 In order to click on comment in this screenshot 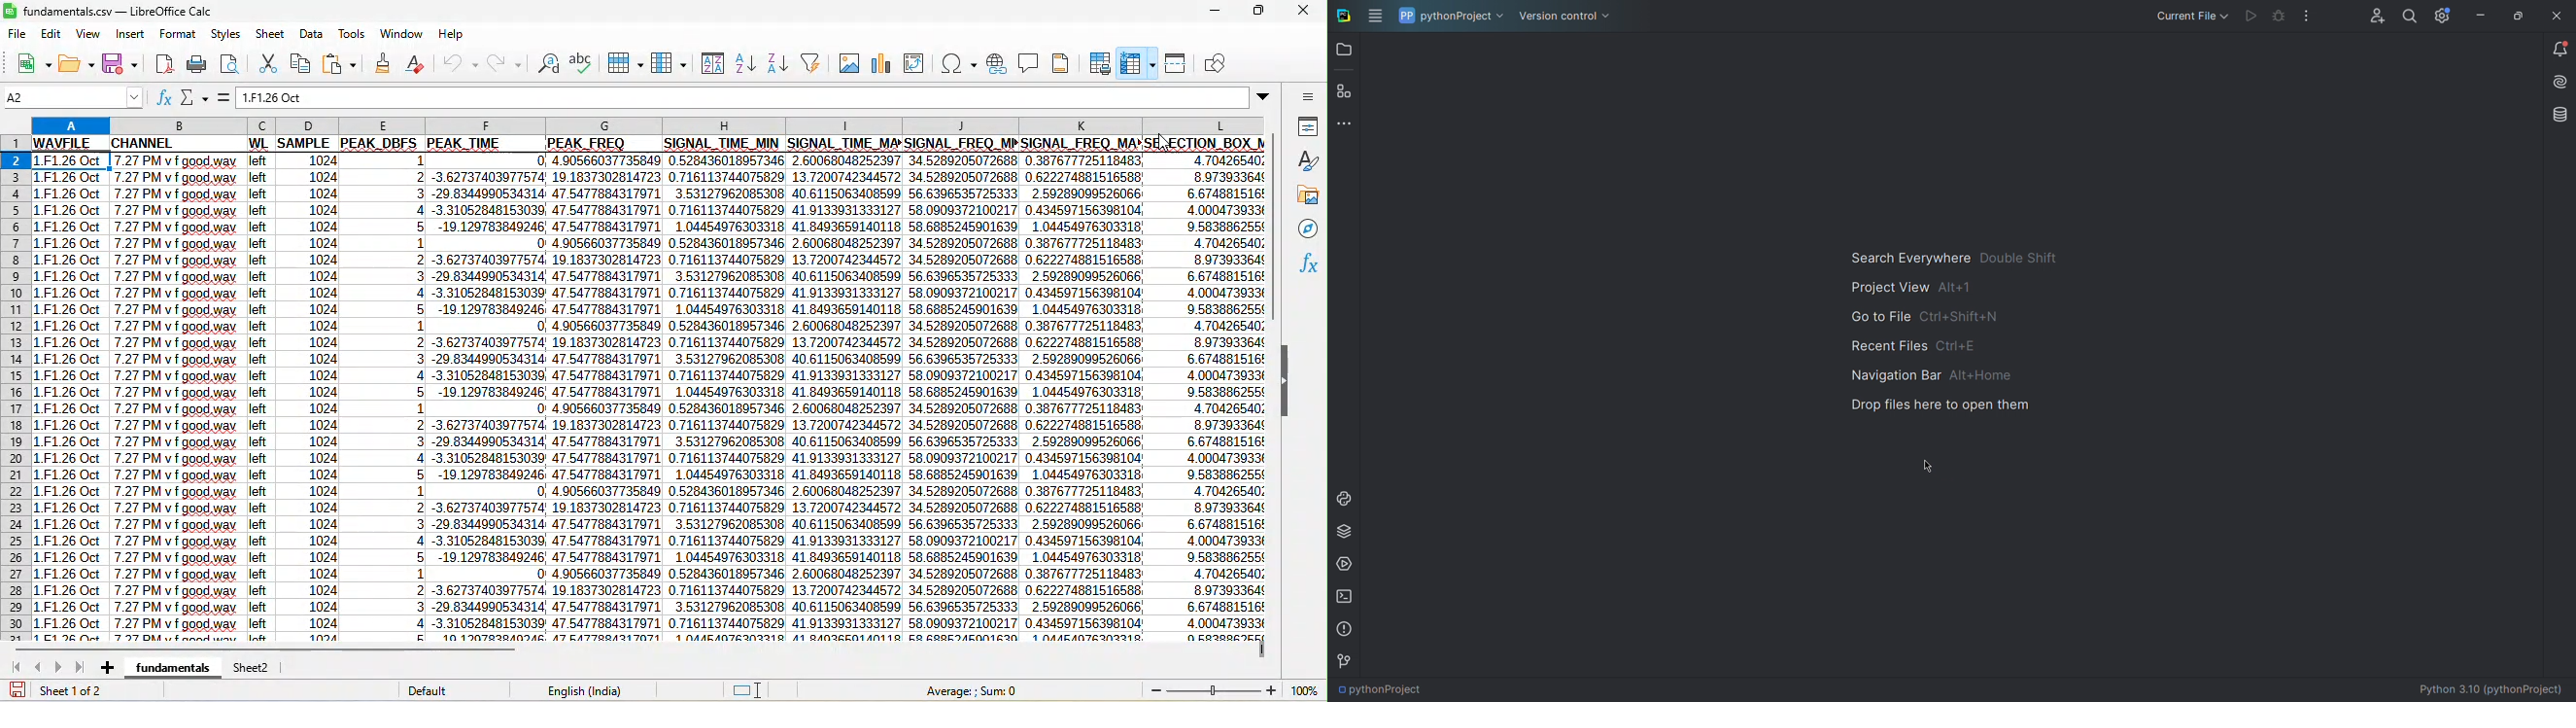, I will do `click(1030, 63)`.